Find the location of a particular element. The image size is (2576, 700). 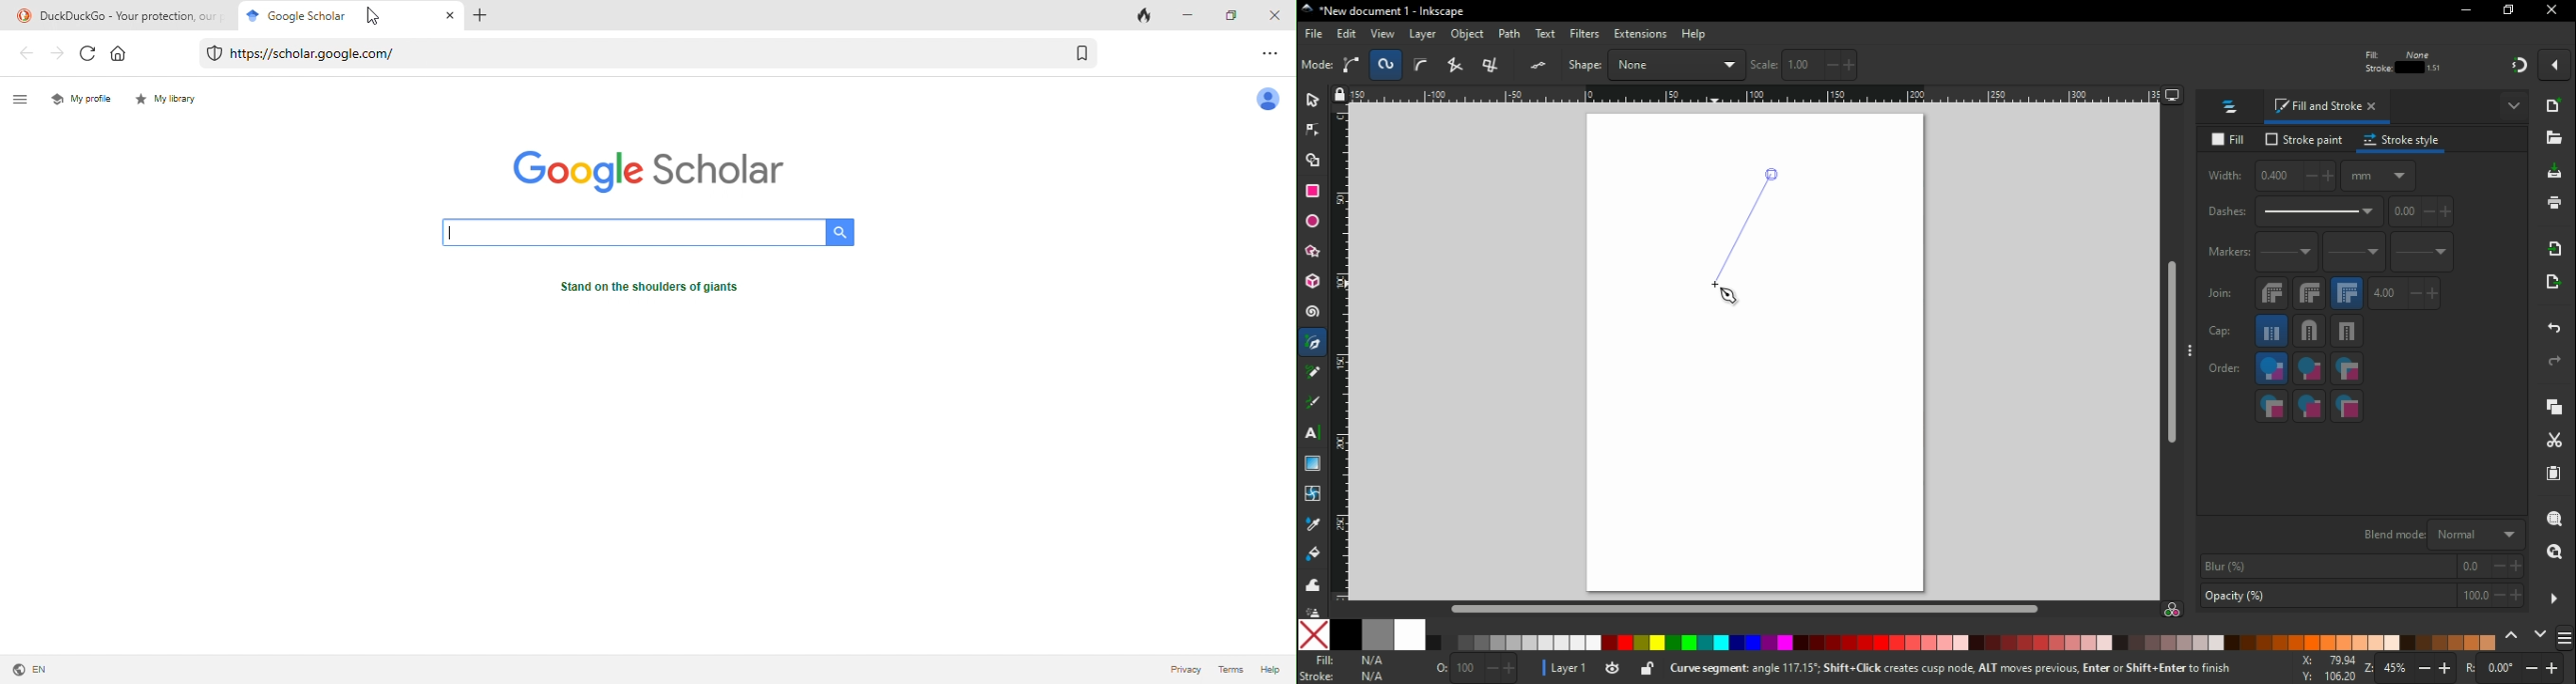

layers and objects is located at coordinates (2233, 109).